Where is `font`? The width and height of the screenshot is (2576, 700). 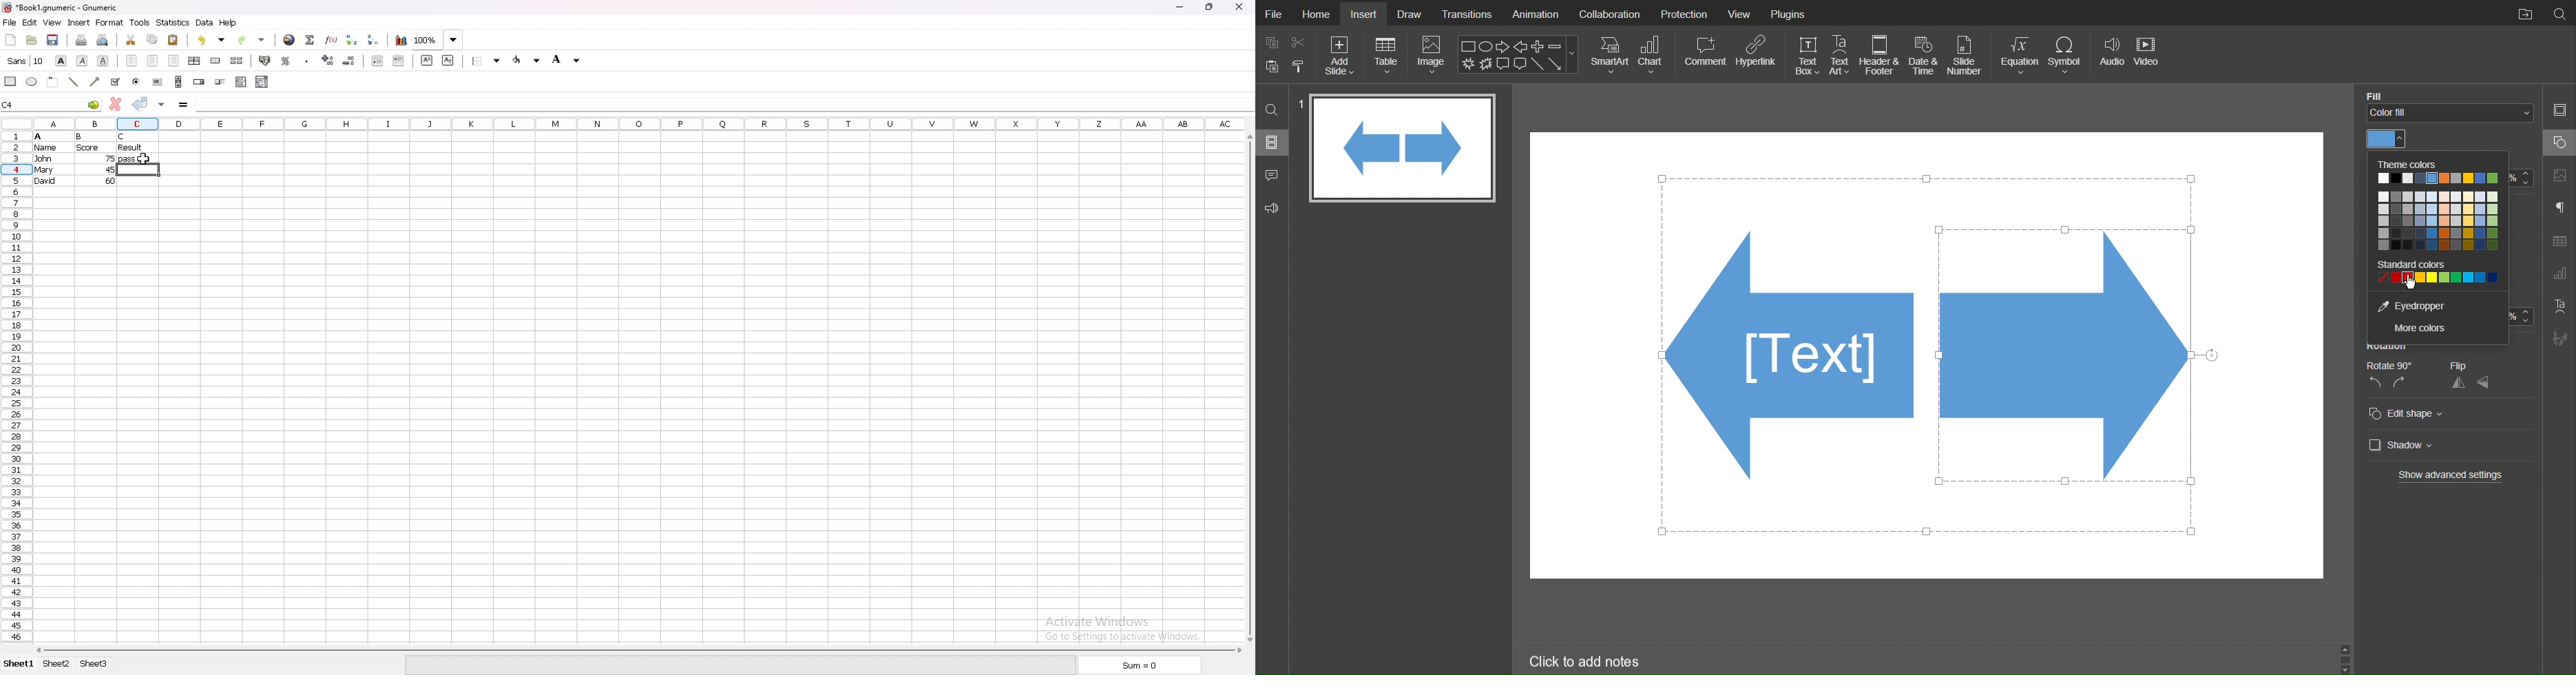
font is located at coordinates (26, 61).